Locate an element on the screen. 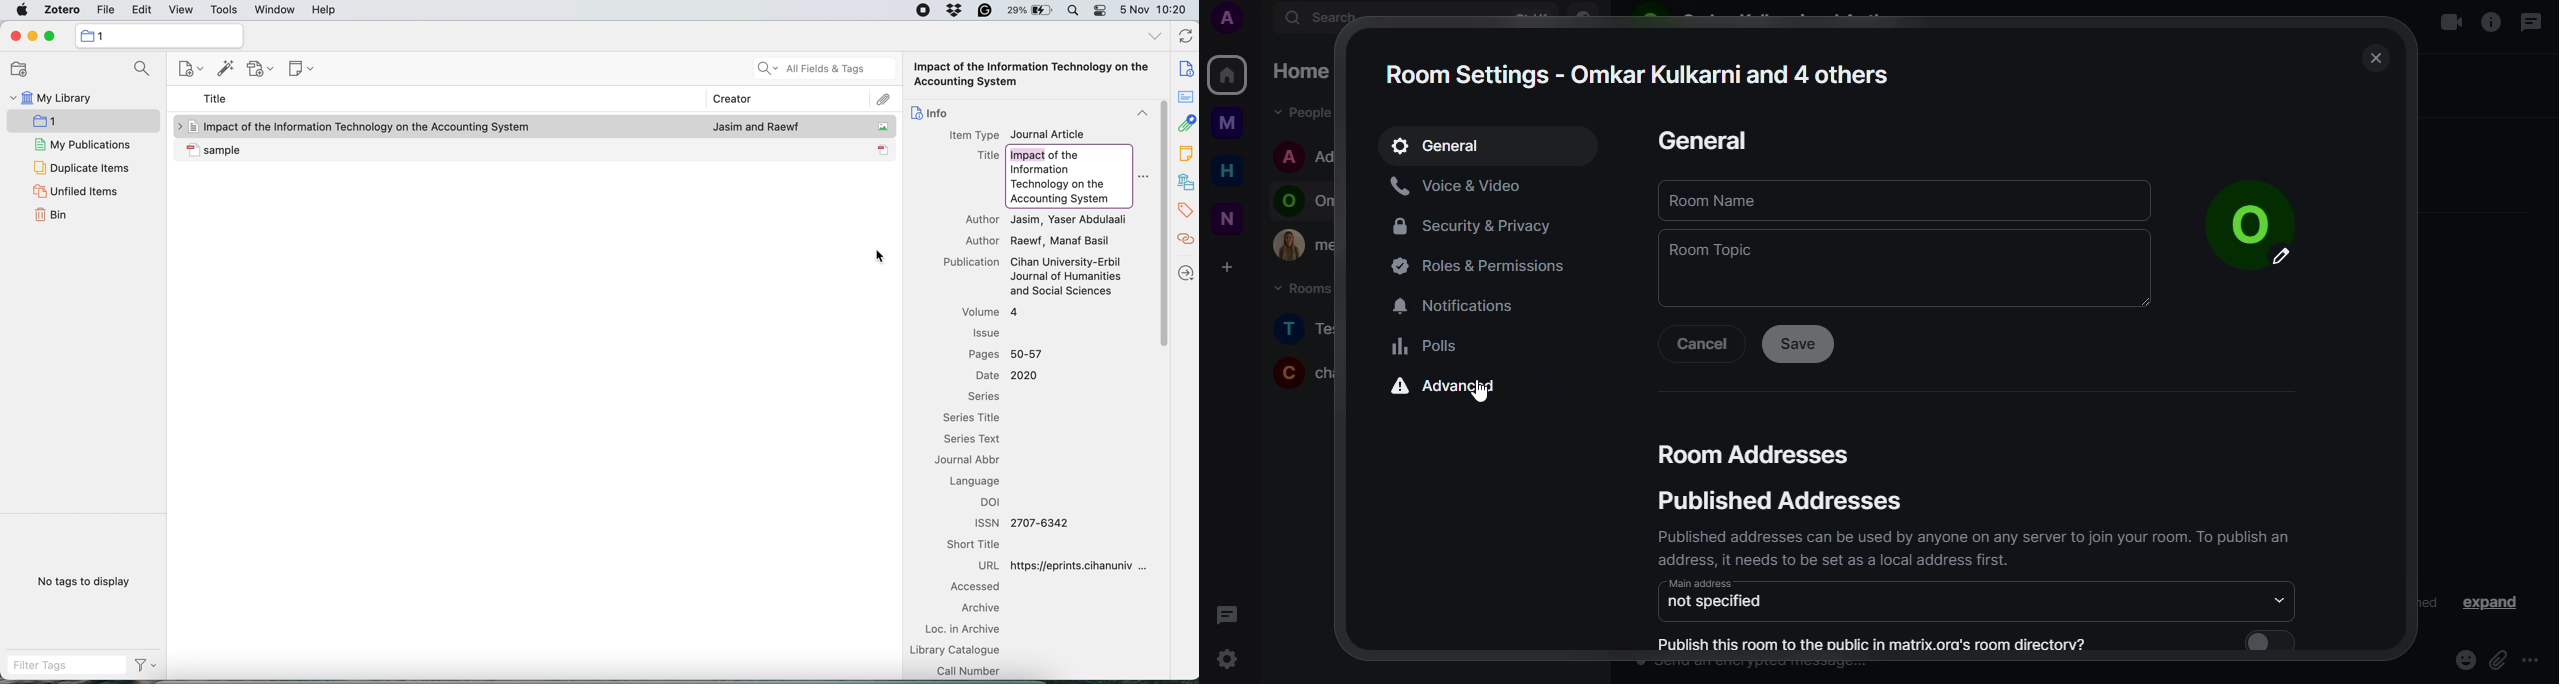 The image size is (2576, 700). home is located at coordinates (1316, 72).